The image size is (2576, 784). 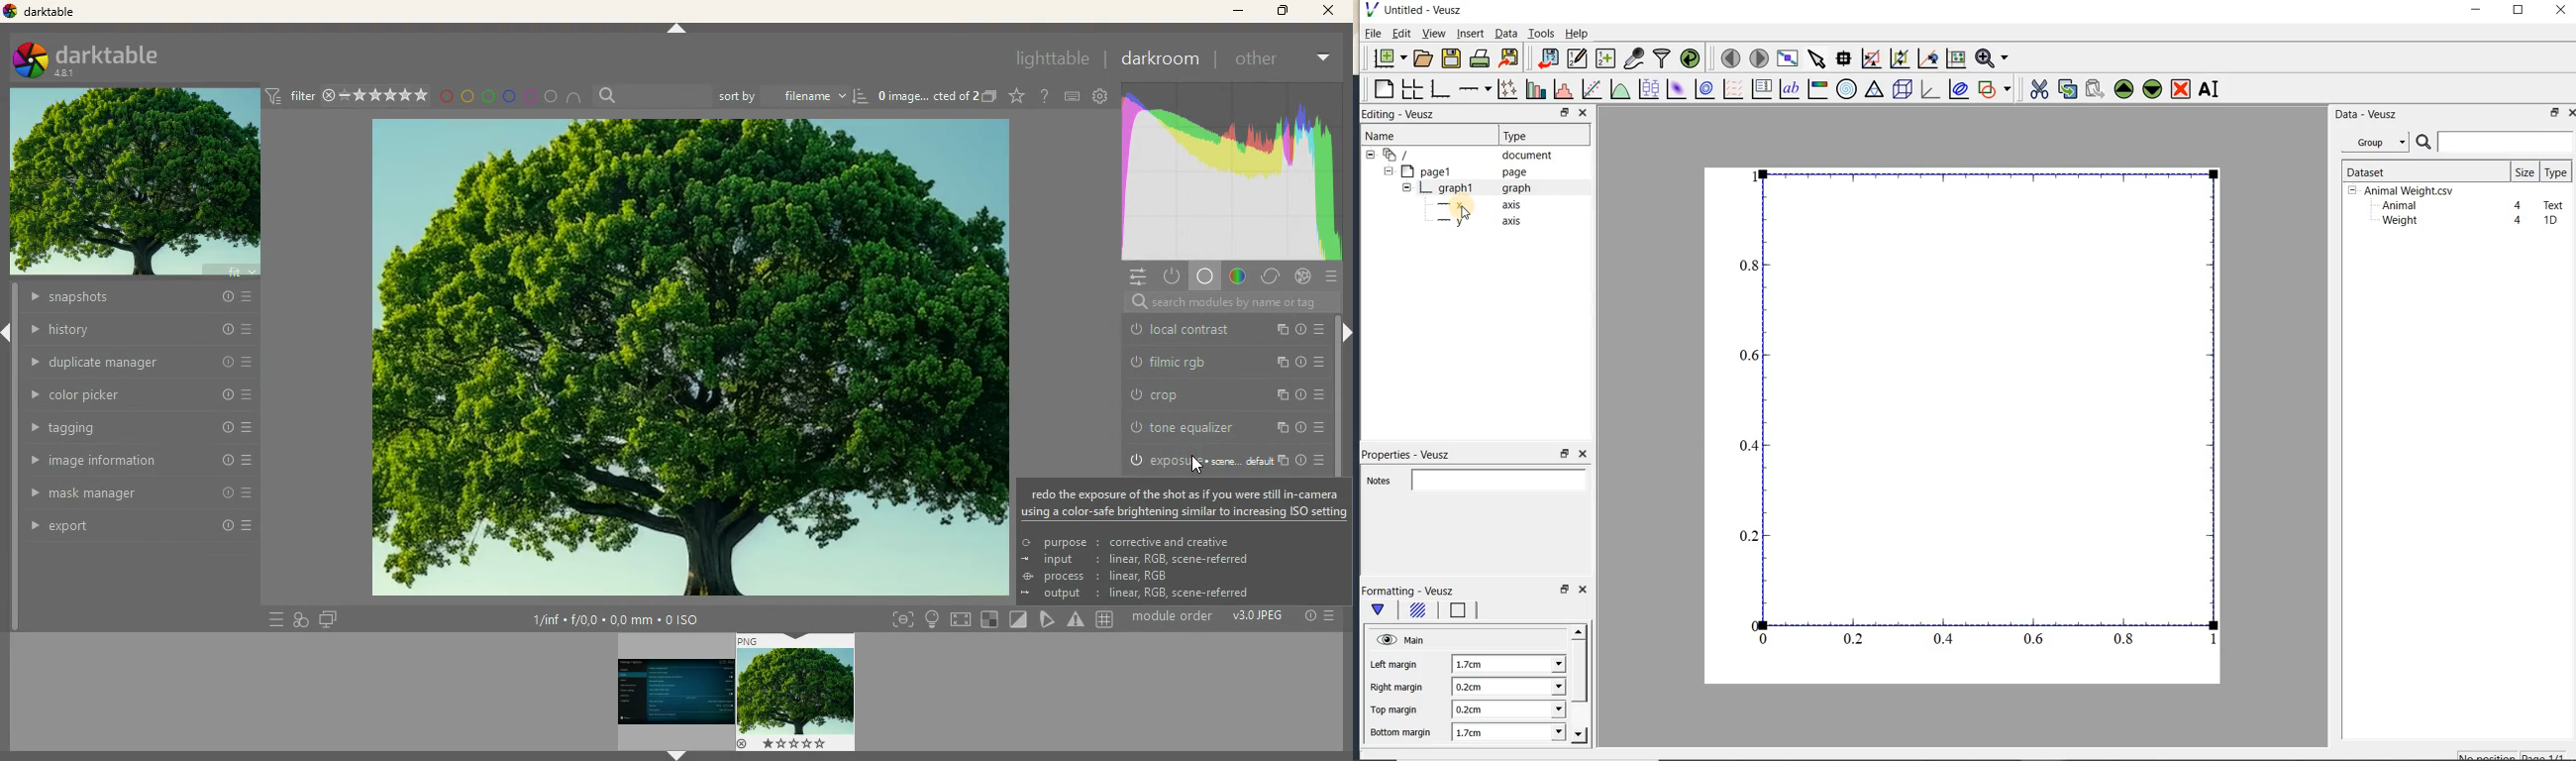 What do you see at coordinates (1328, 10) in the screenshot?
I see `close` at bounding box center [1328, 10].